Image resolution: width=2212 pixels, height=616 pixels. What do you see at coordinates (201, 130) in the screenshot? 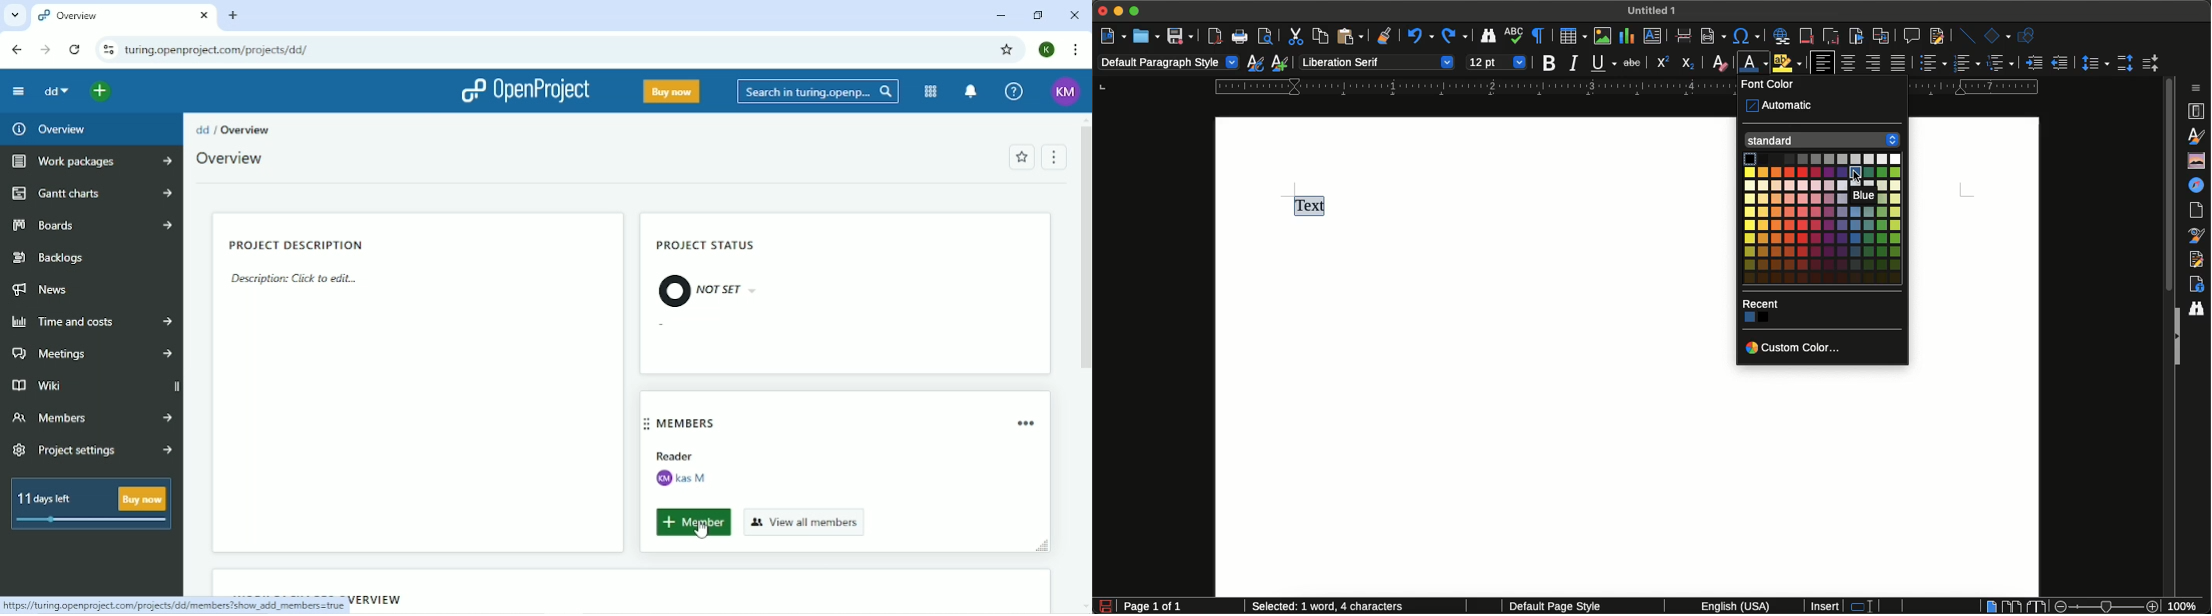
I see `dd` at bounding box center [201, 130].